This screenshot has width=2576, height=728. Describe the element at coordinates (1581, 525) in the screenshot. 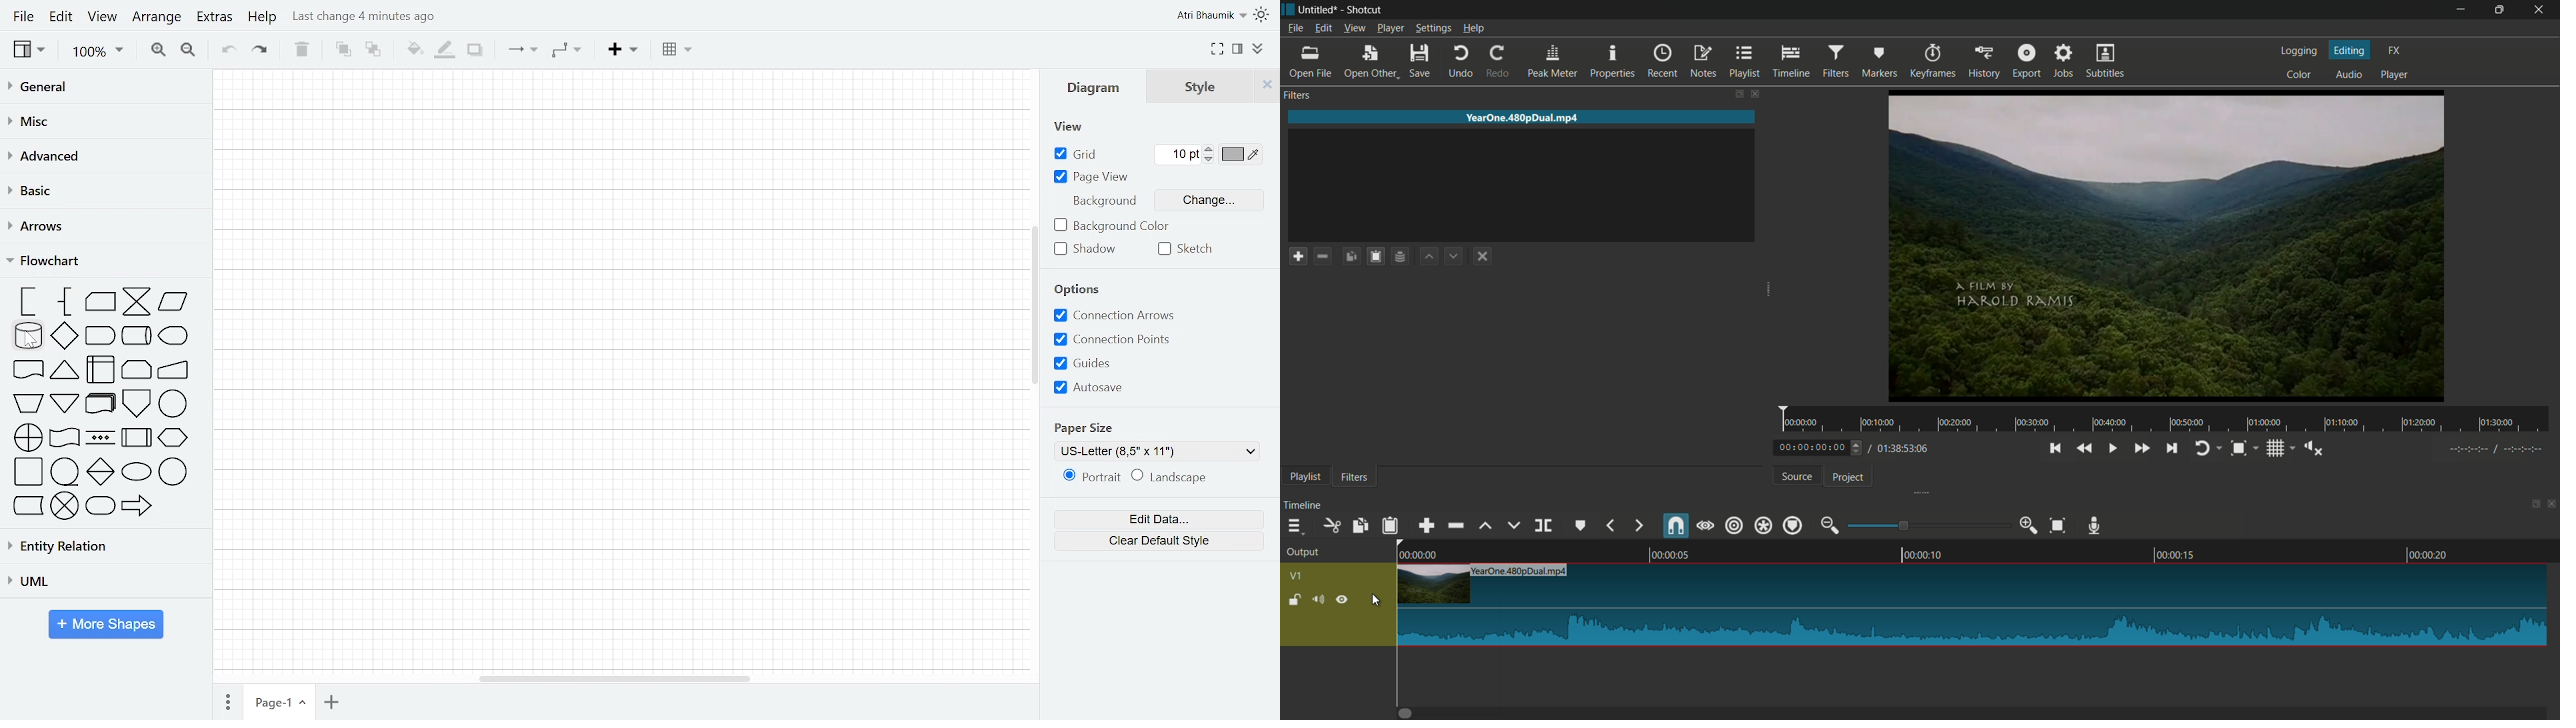

I see `create or edit marker` at that location.